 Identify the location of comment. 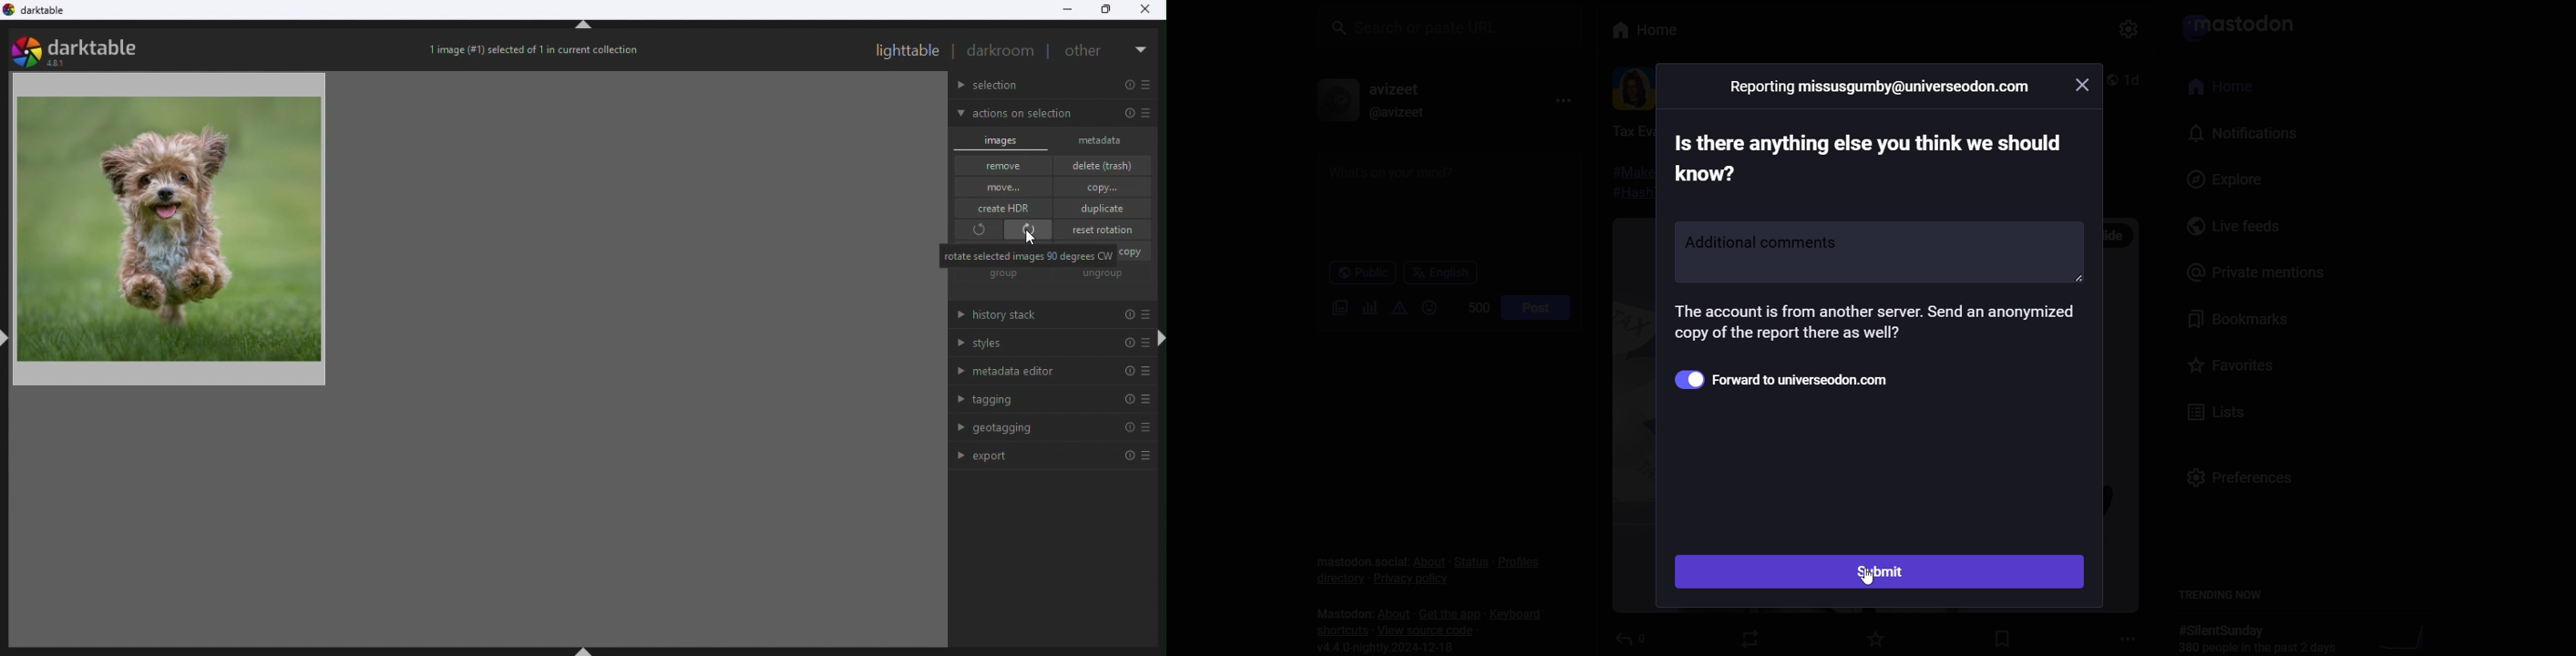
(1878, 250).